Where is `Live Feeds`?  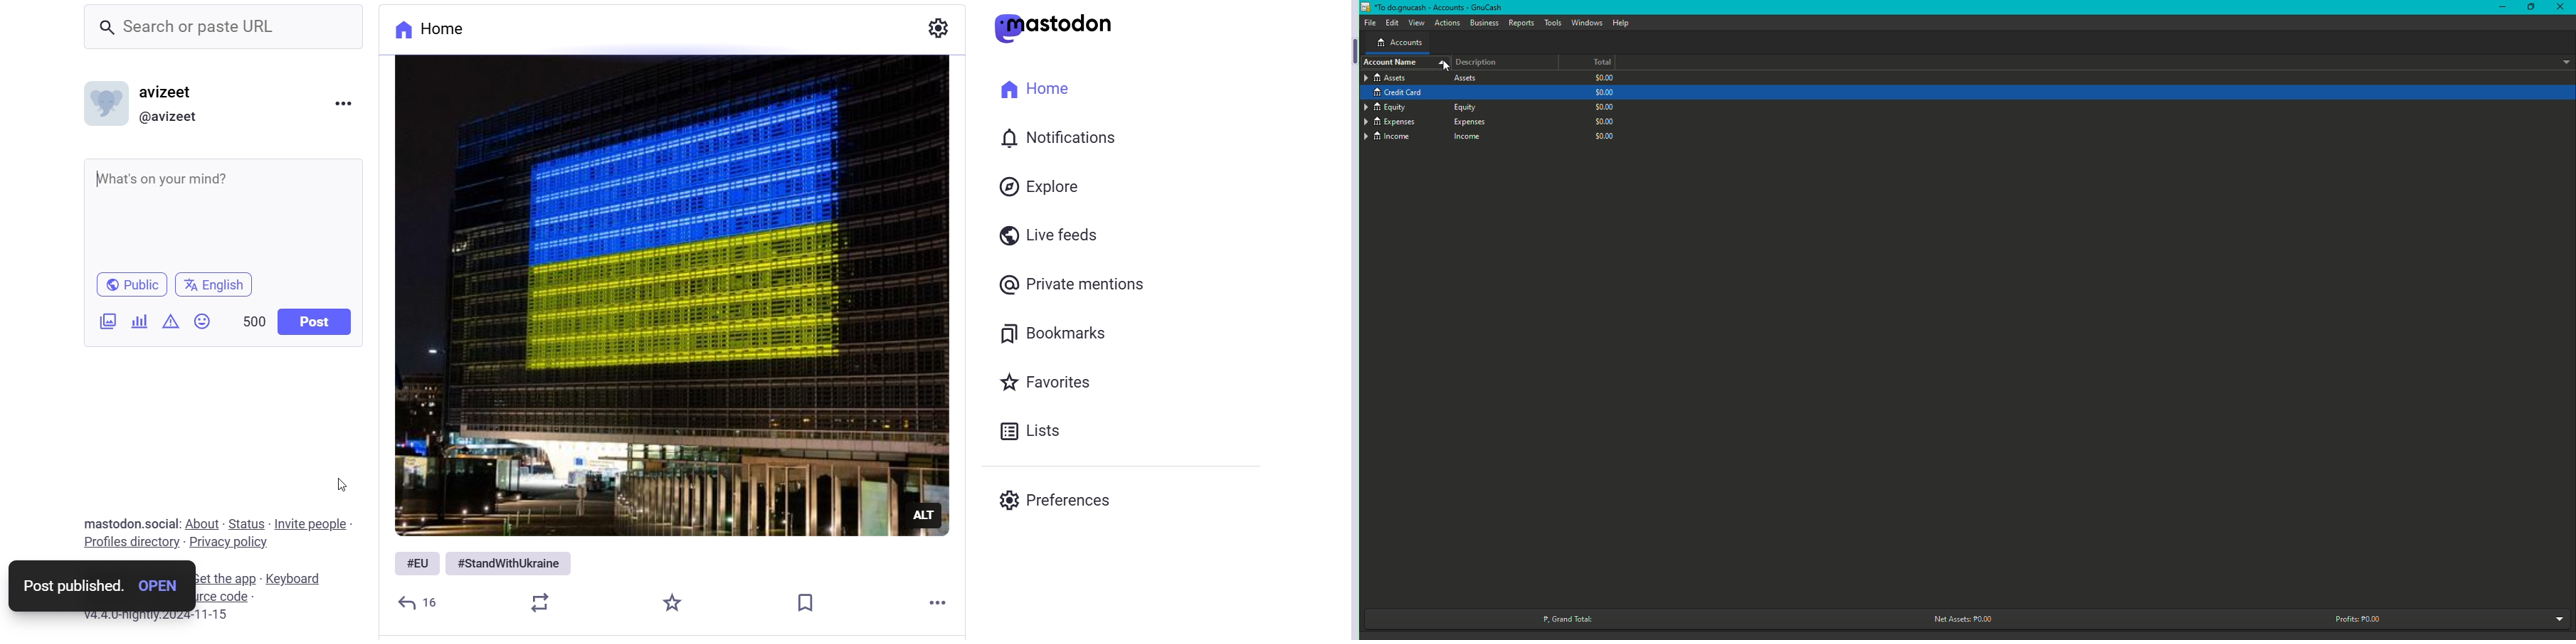 Live Feeds is located at coordinates (1054, 233).